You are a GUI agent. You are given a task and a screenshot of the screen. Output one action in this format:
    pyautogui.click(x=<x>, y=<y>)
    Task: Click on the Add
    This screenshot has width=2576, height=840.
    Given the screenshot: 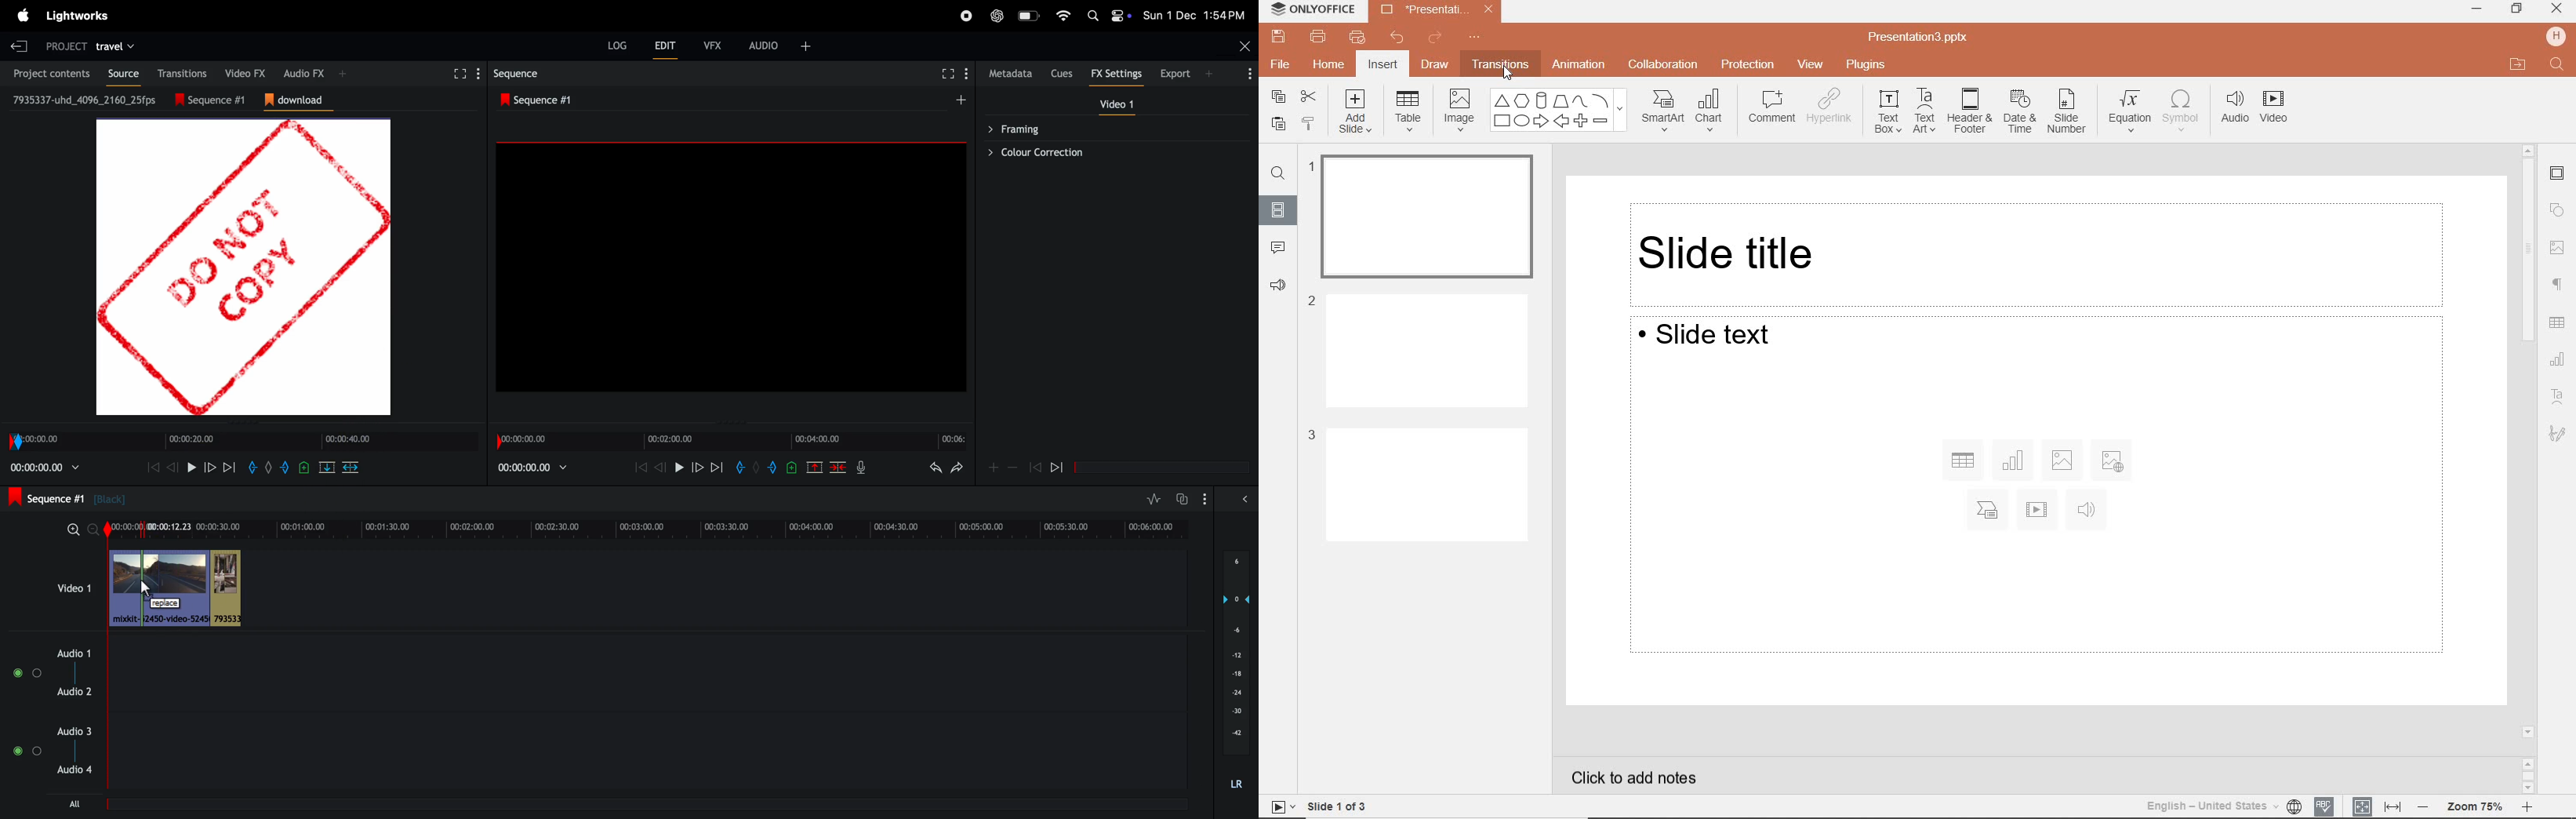 What is the action you would take?
    pyautogui.click(x=961, y=99)
    